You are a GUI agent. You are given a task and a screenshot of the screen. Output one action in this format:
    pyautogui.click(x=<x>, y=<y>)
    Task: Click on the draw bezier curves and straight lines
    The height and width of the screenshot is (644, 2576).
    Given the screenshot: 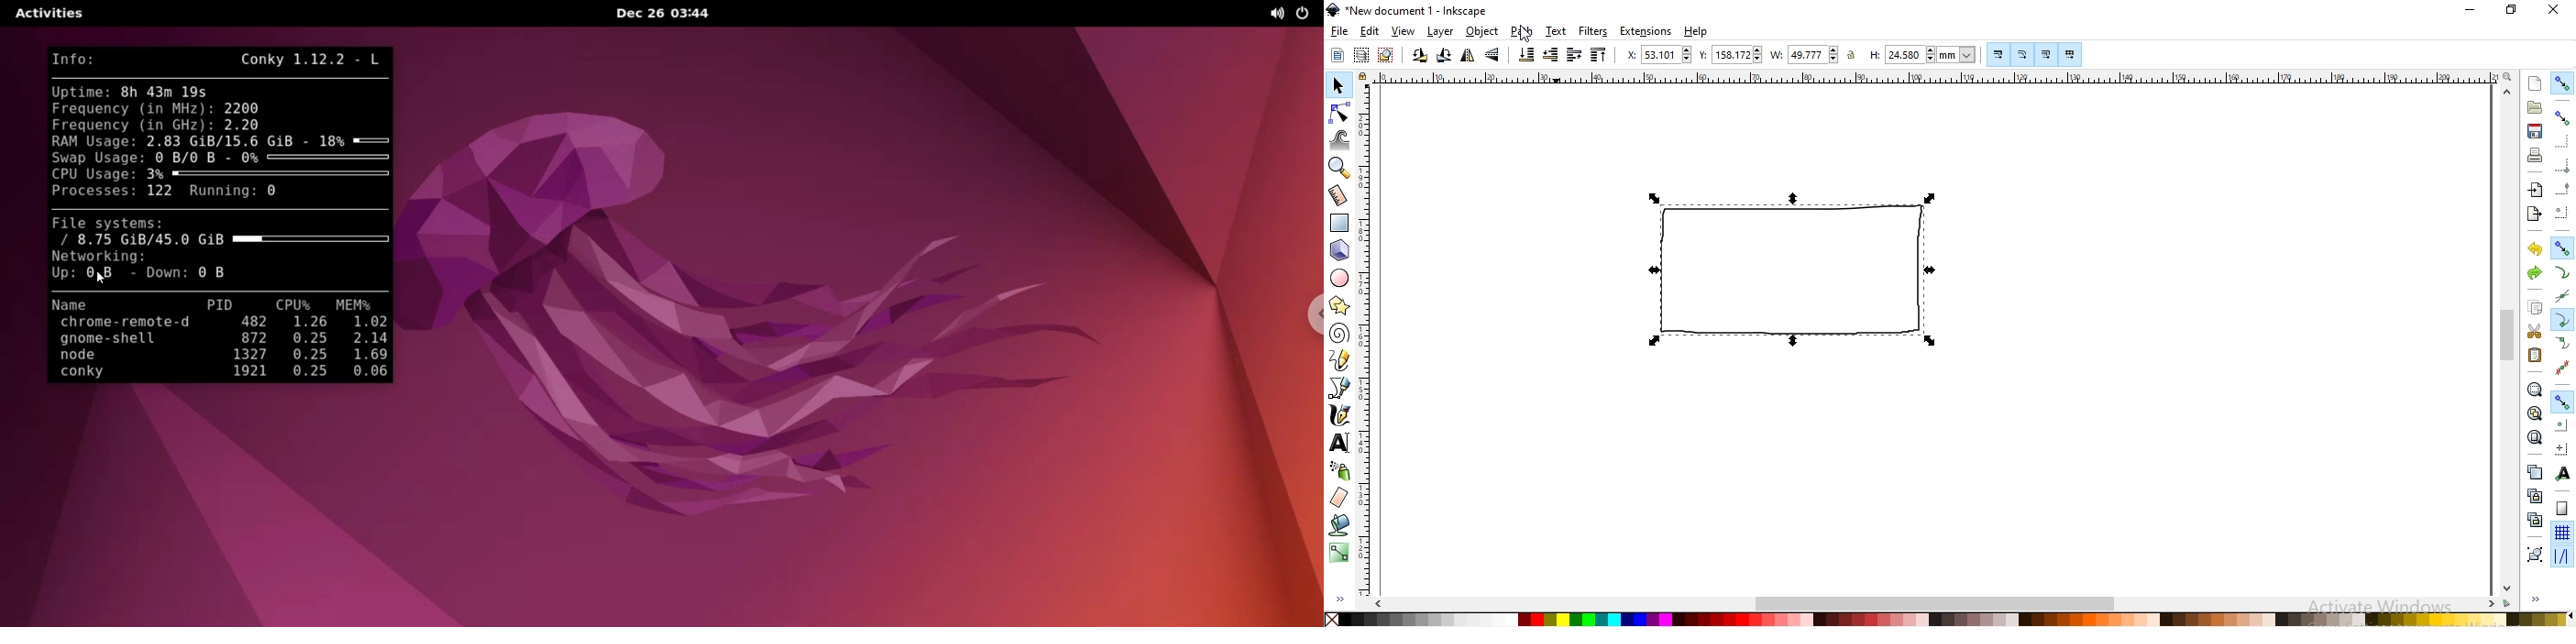 What is the action you would take?
    pyautogui.click(x=1340, y=388)
    